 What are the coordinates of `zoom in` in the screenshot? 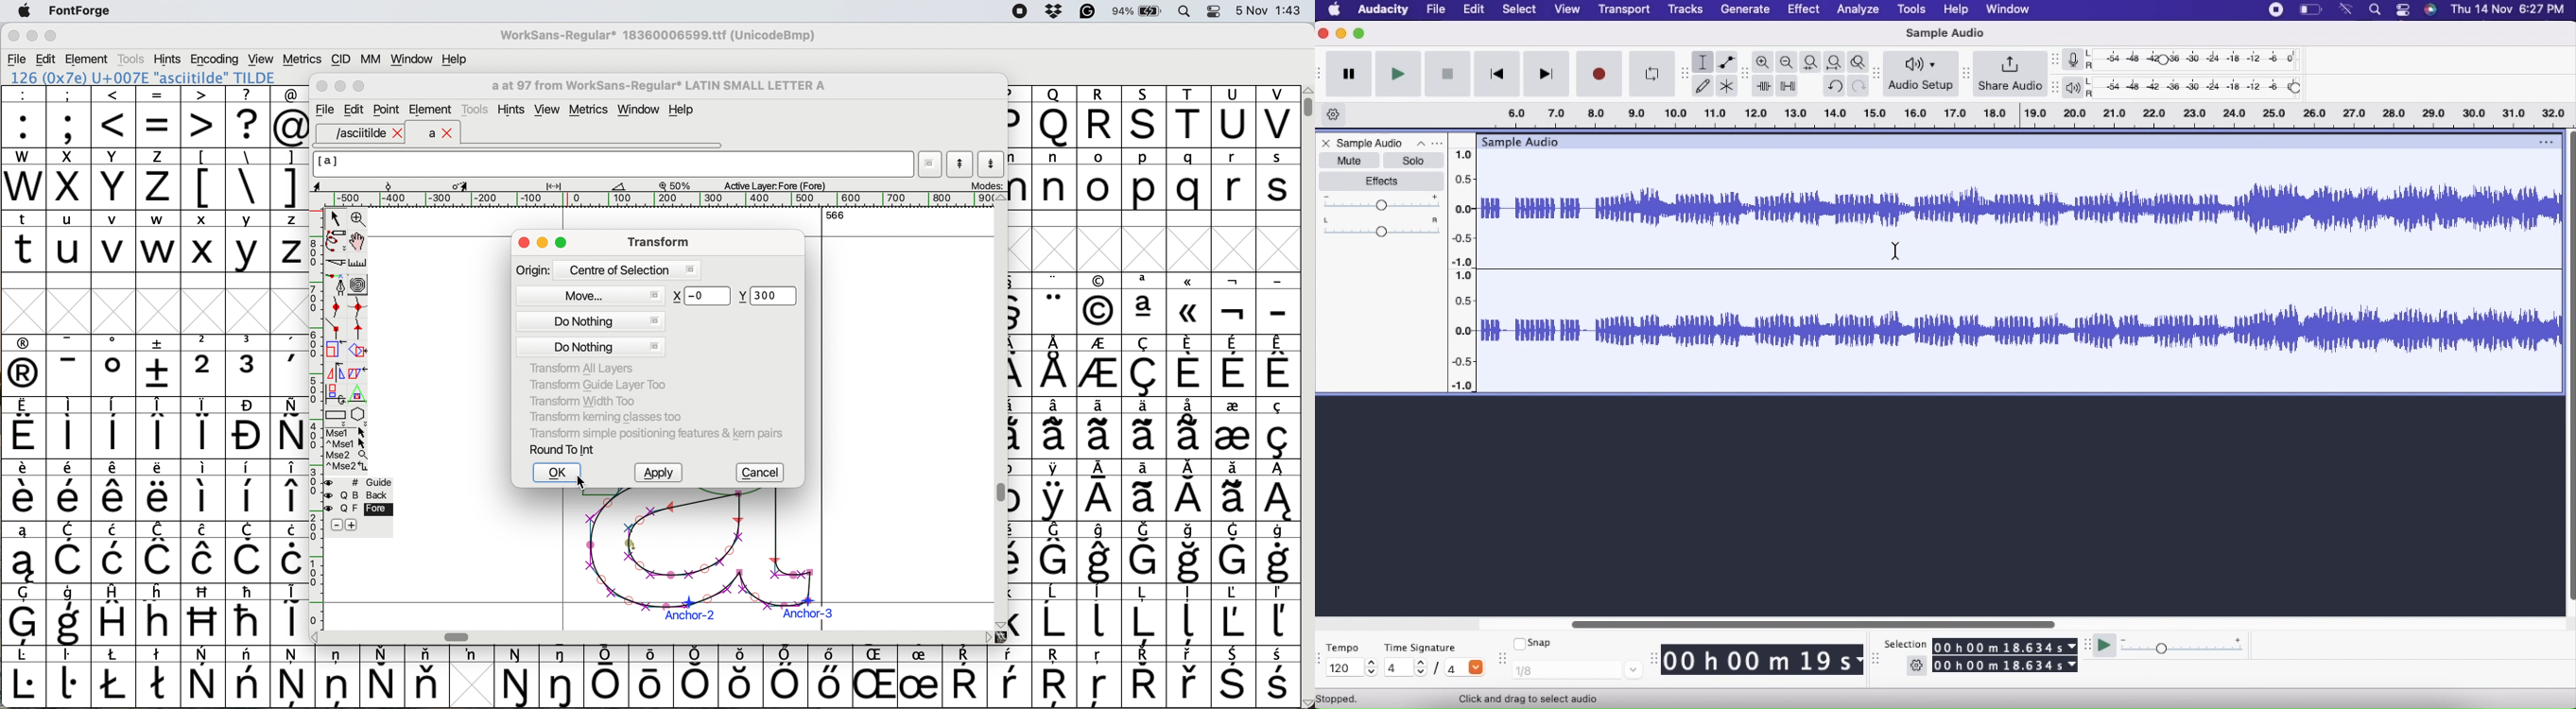 It's located at (360, 220).